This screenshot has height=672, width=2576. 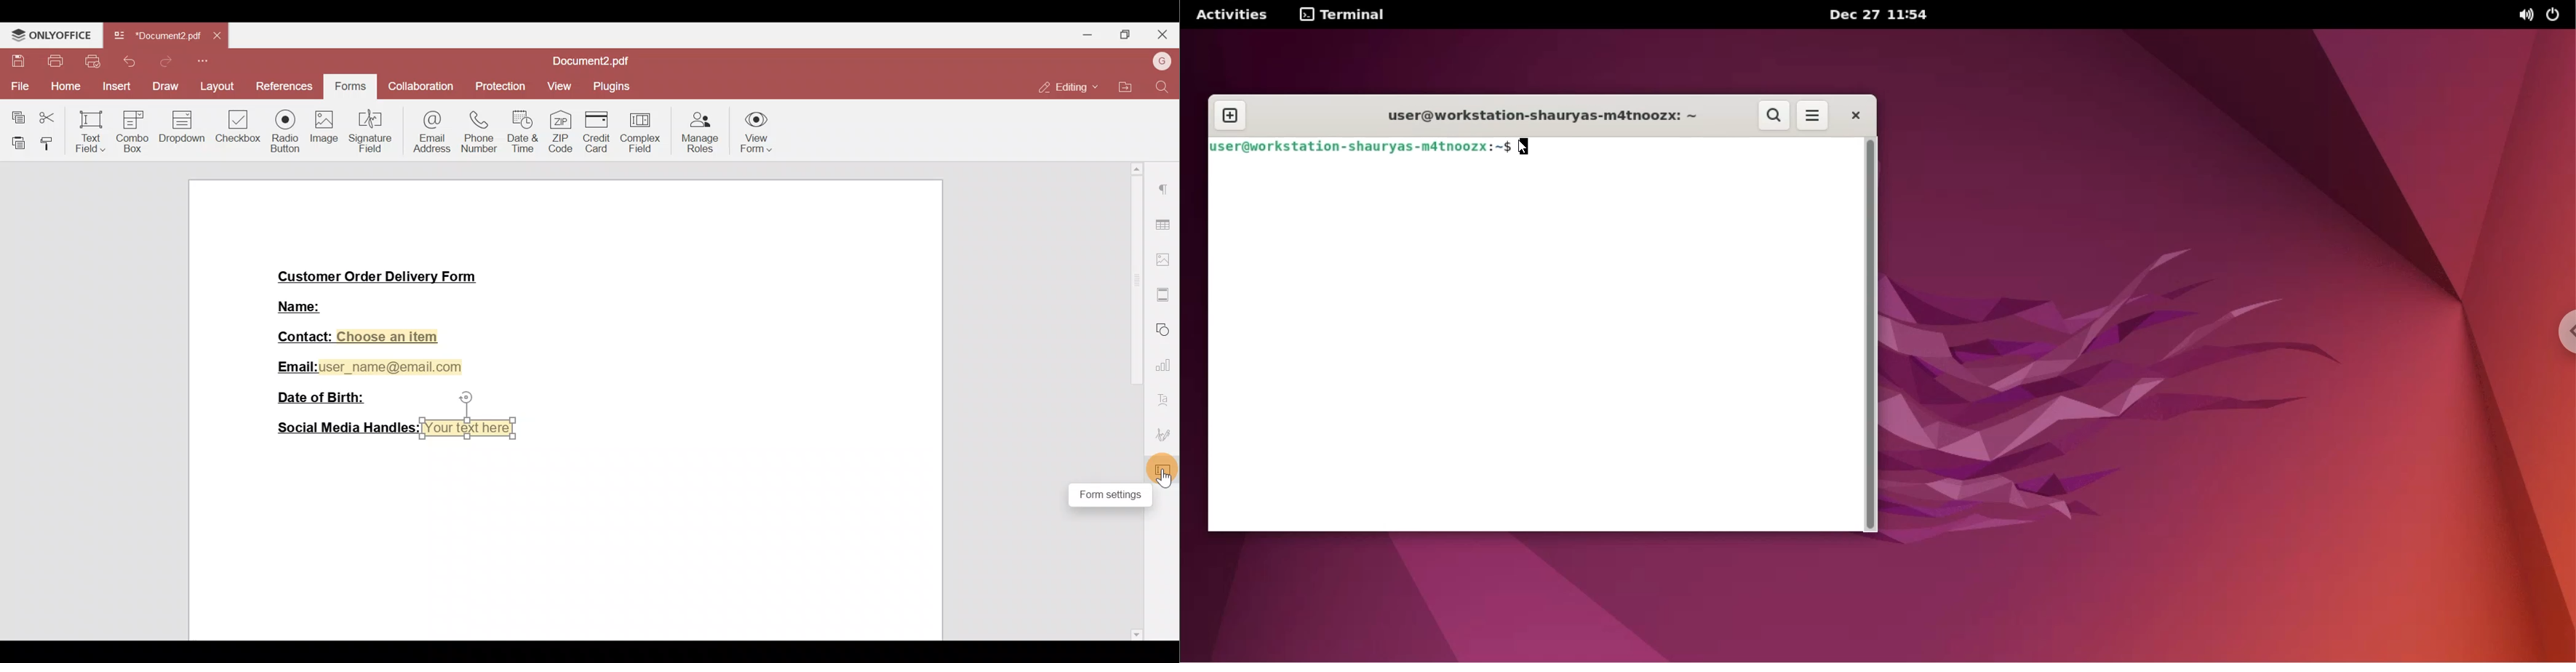 I want to click on Cursor, so click(x=1165, y=480).